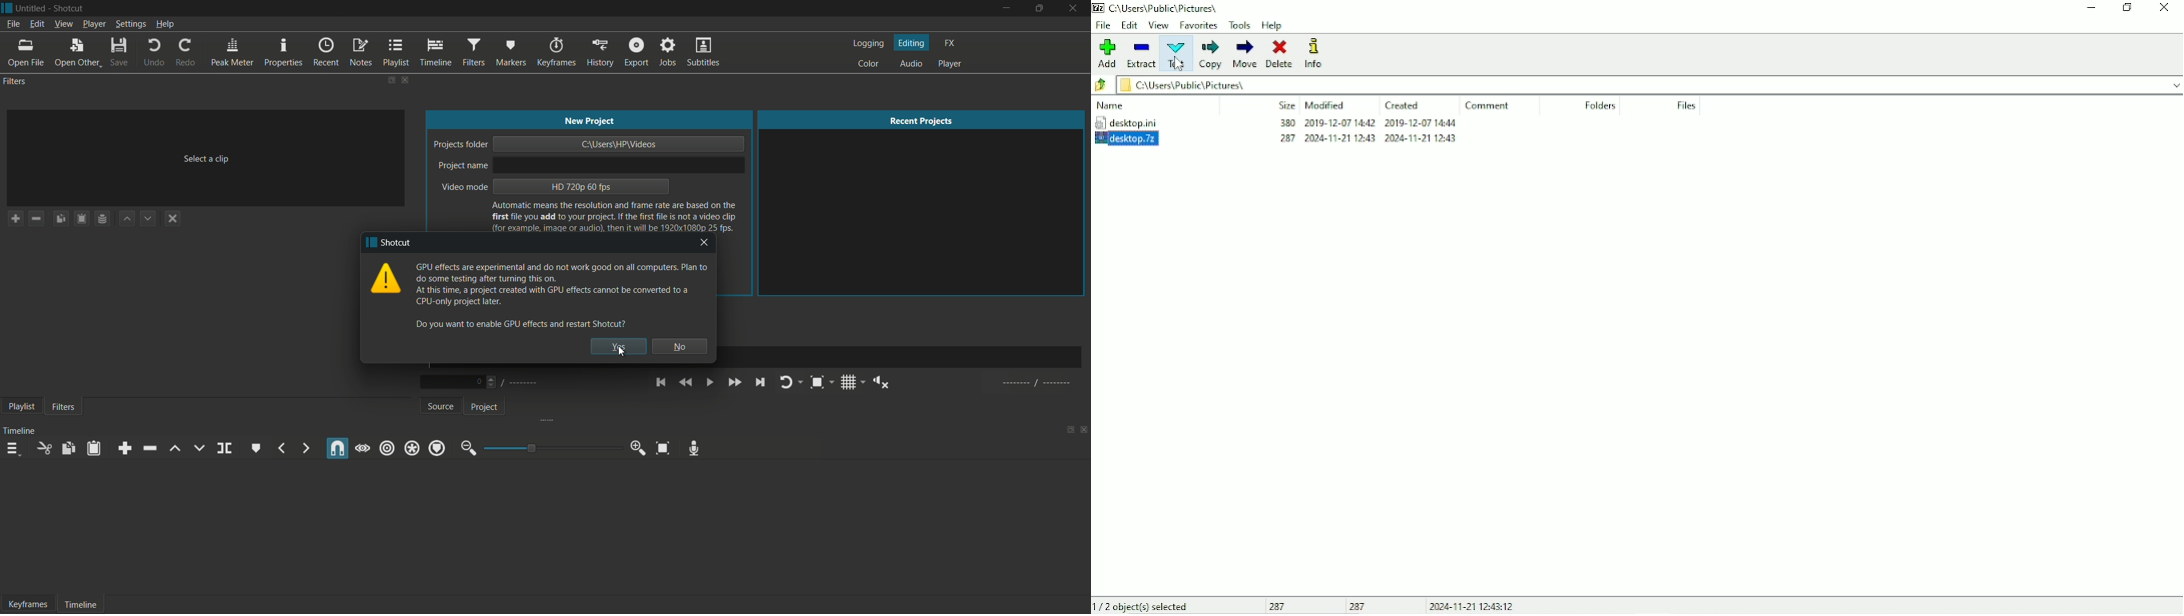  I want to click on zoom in, so click(640, 448).